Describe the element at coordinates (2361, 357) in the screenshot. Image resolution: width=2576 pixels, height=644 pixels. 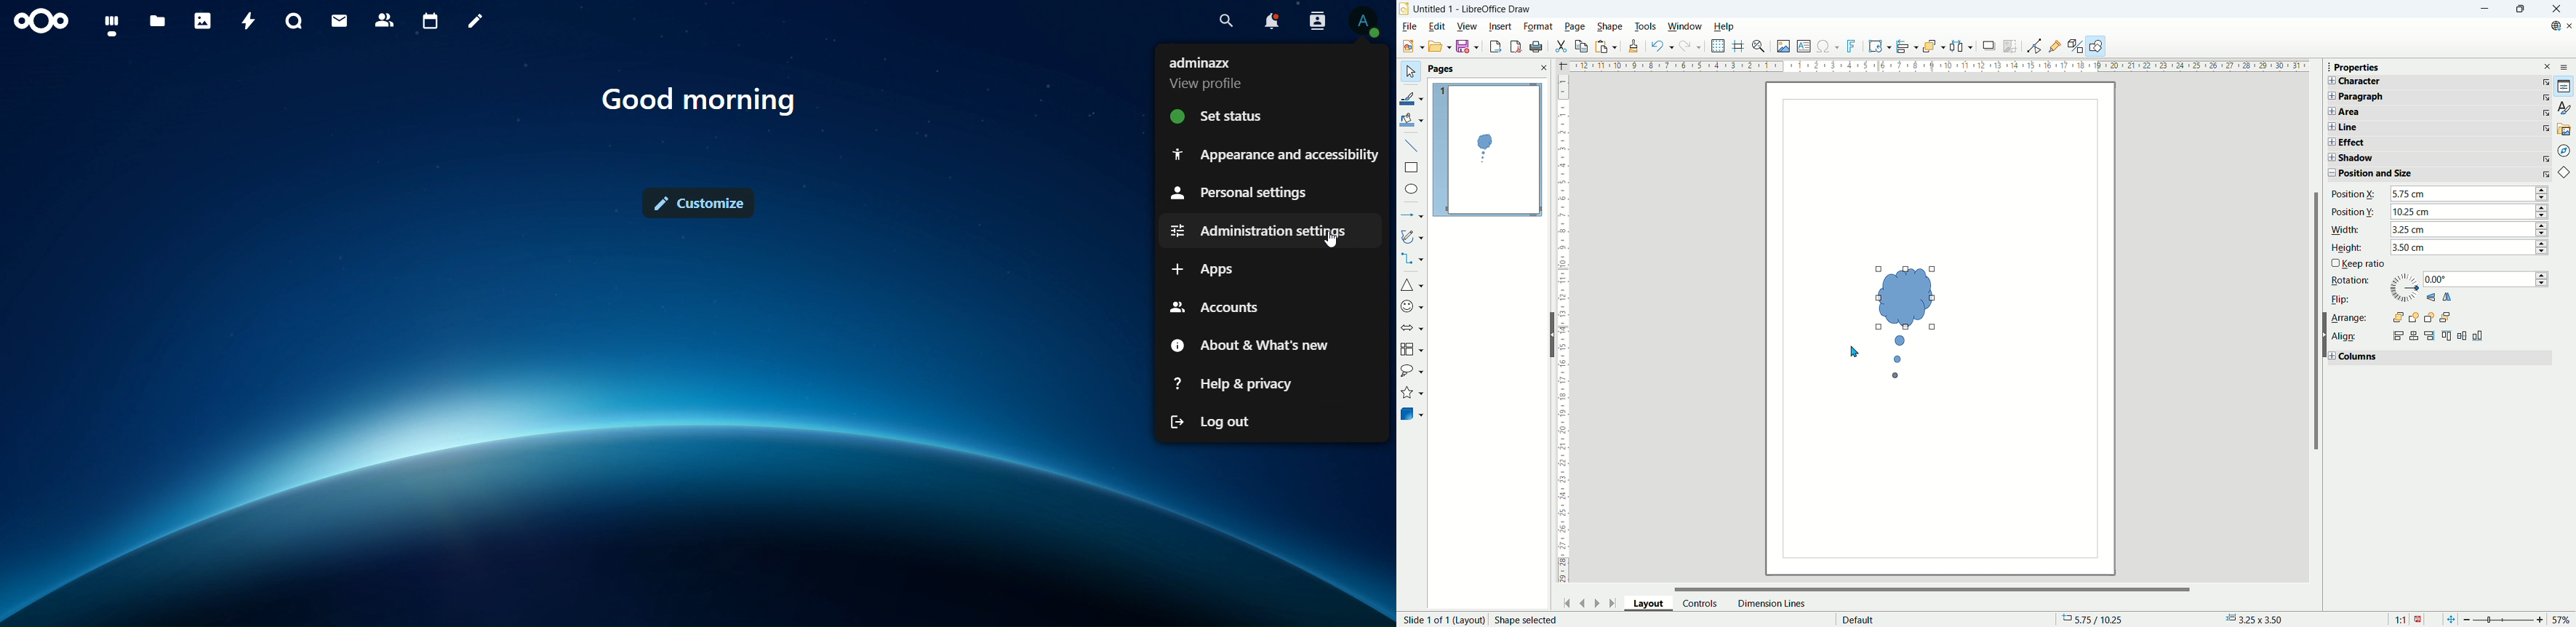
I see `Columns` at that location.